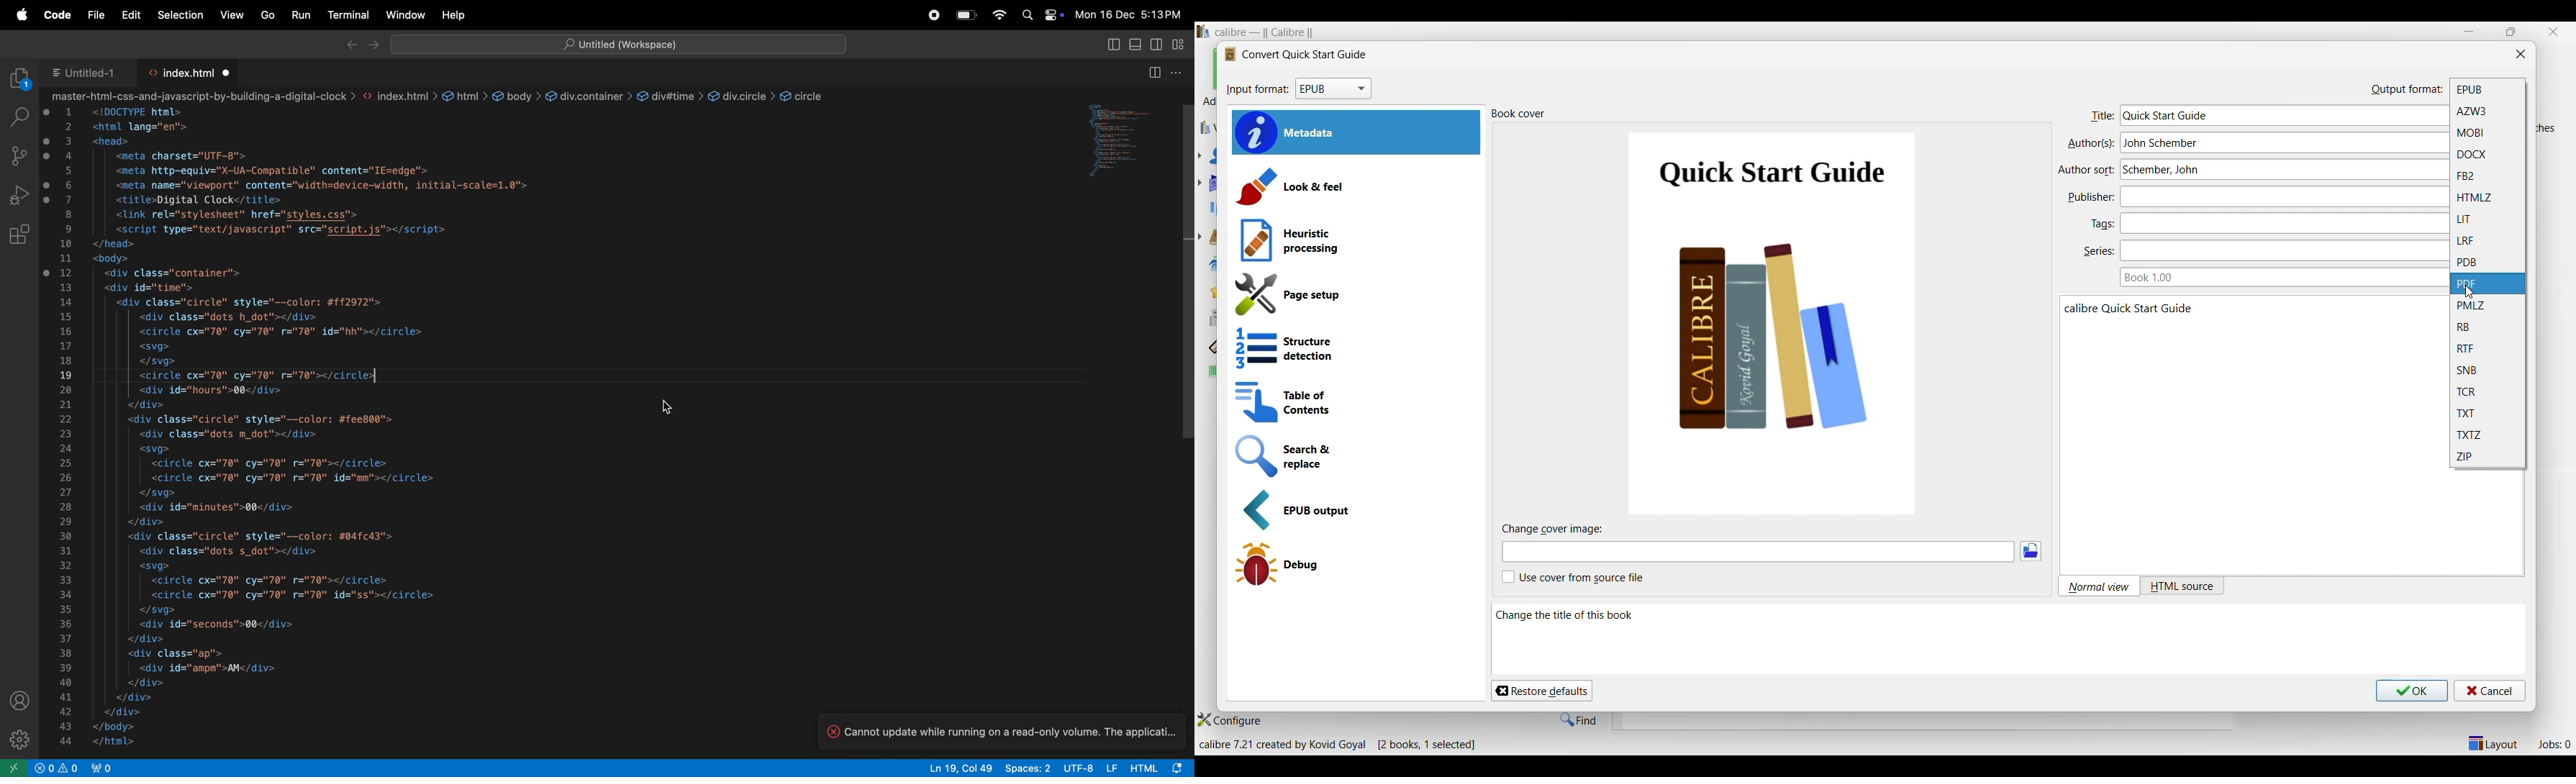 This screenshot has height=784, width=2576. What do you see at coordinates (454, 13) in the screenshot?
I see `help` at bounding box center [454, 13].